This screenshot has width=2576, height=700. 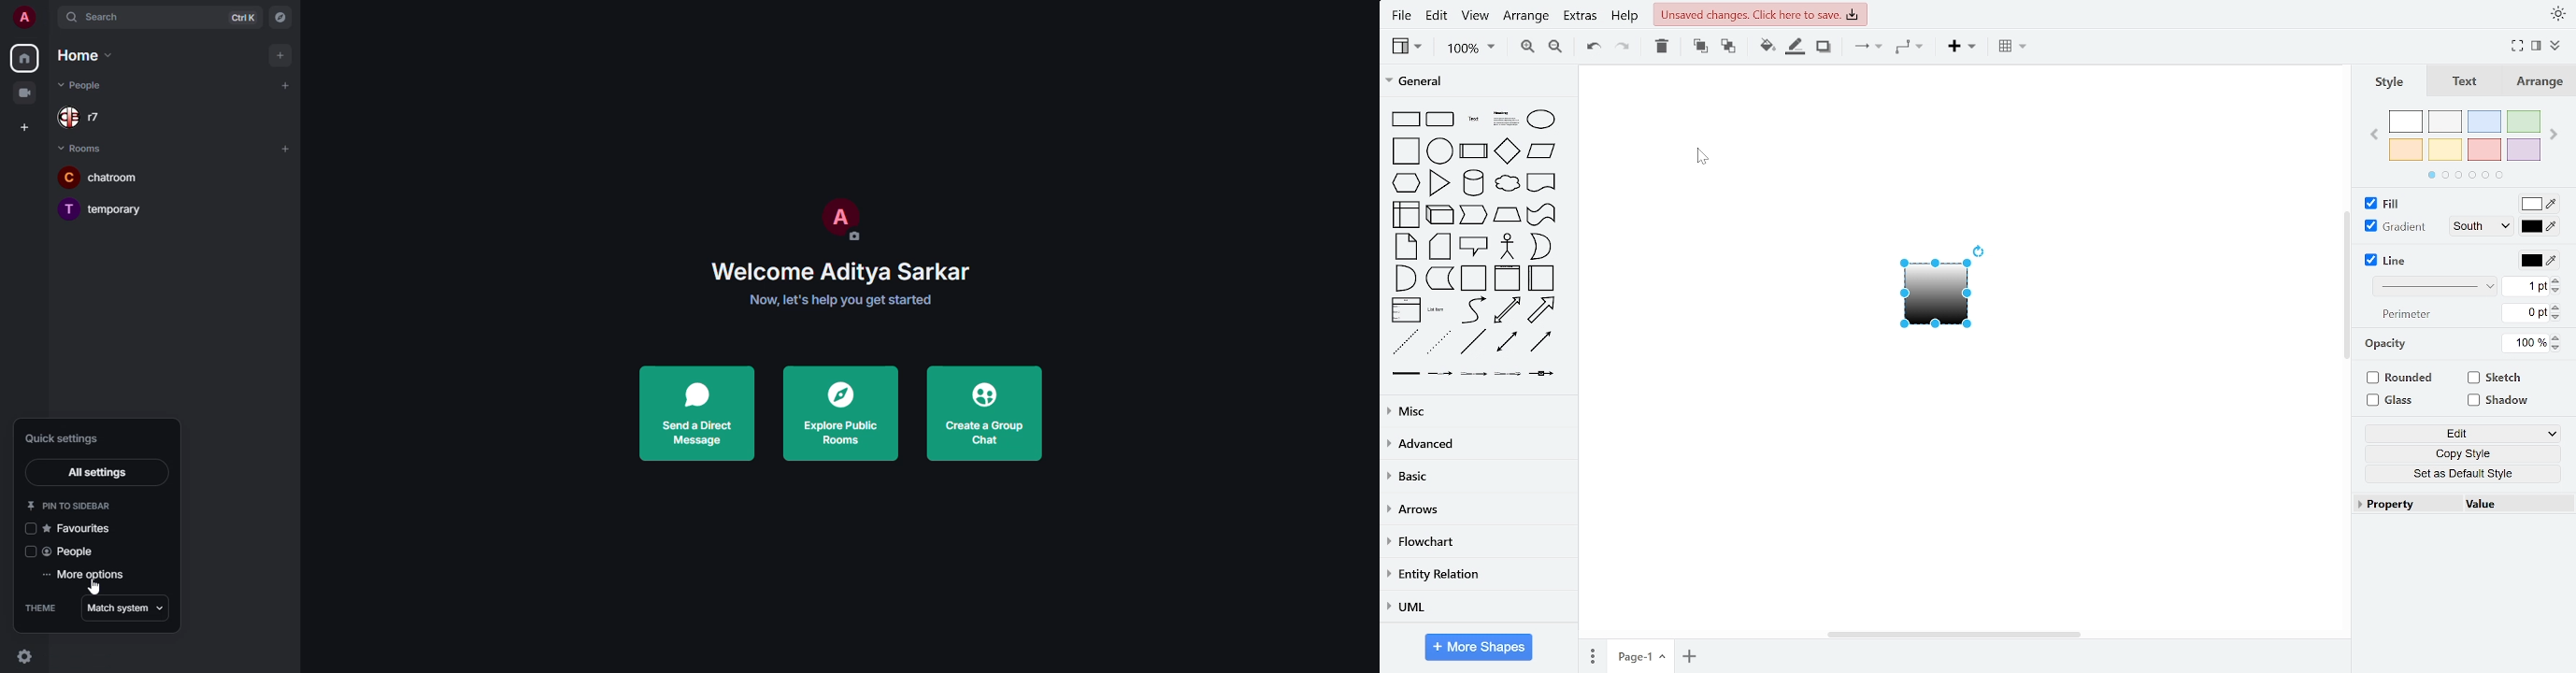 I want to click on decrease width, so click(x=2558, y=318).